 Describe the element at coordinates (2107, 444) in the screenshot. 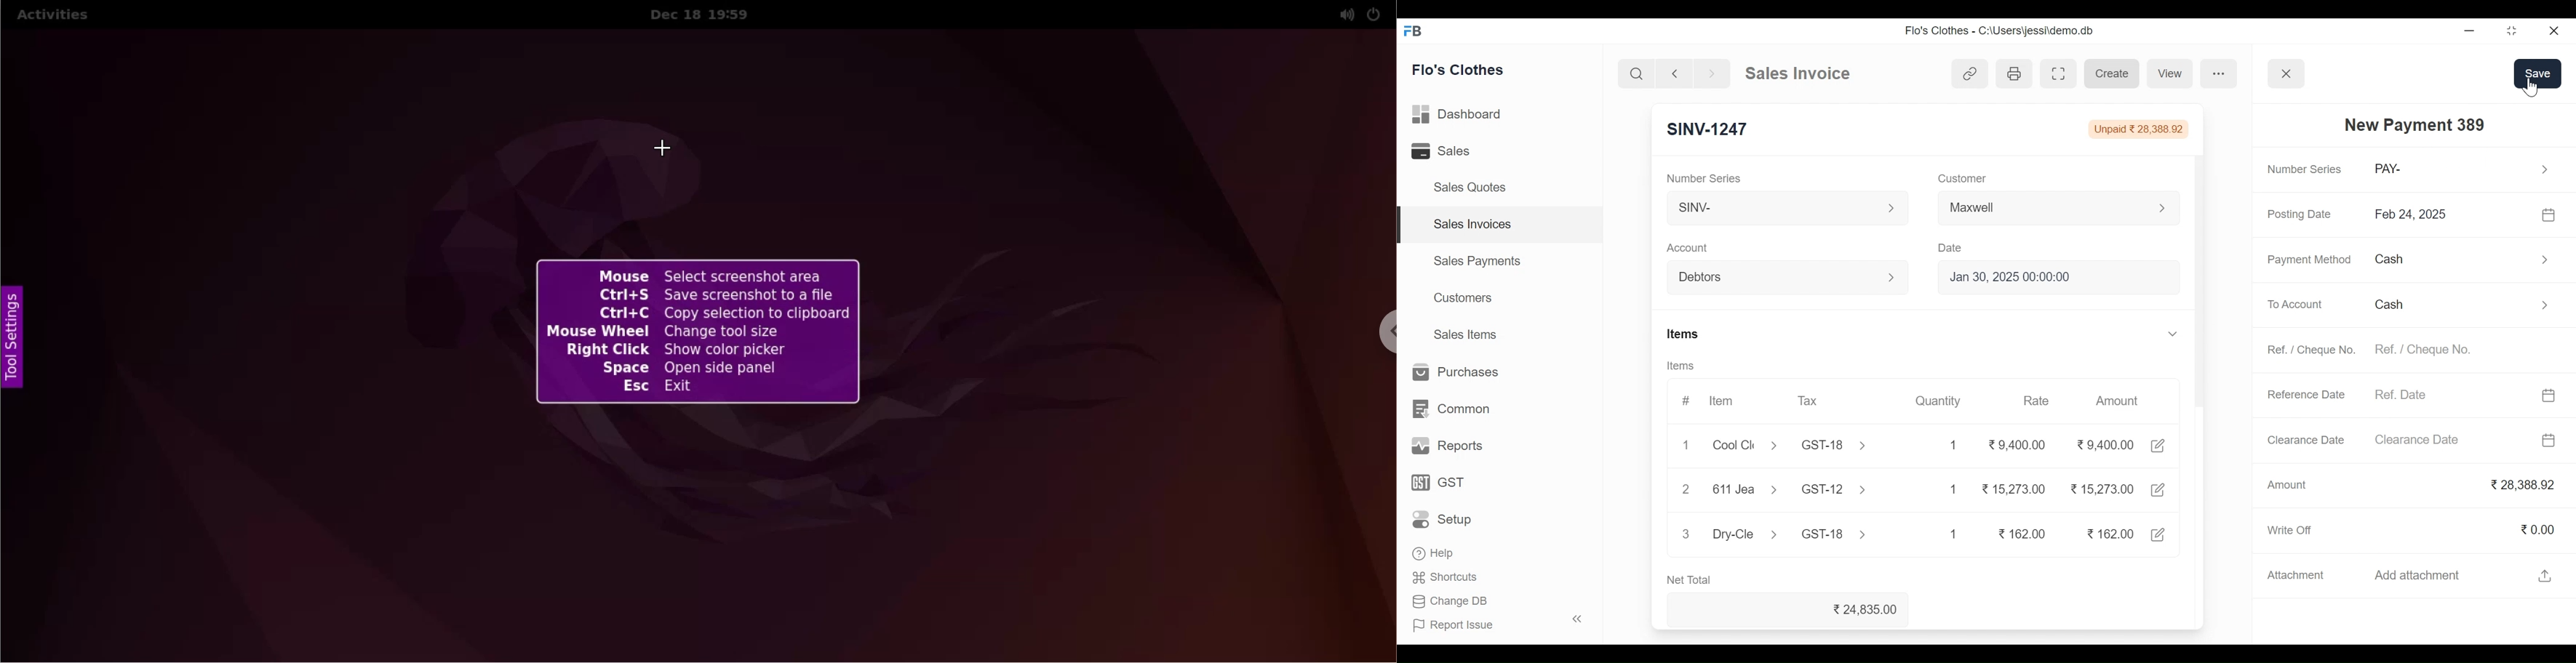

I see `9.400.00` at that location.